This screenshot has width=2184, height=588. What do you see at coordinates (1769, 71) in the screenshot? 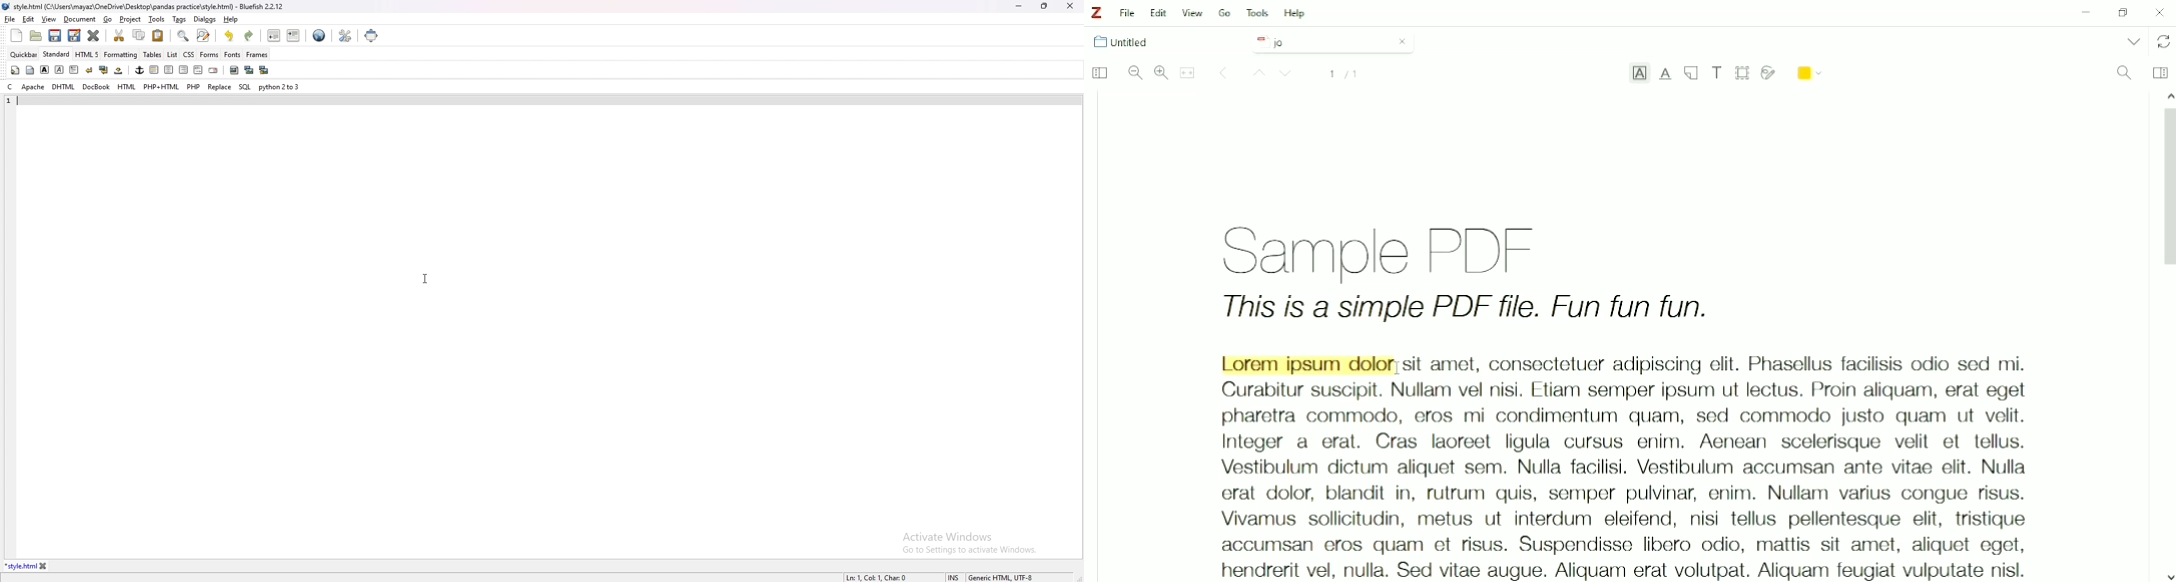
I see `Draw` at bounding box center [1769, 71].